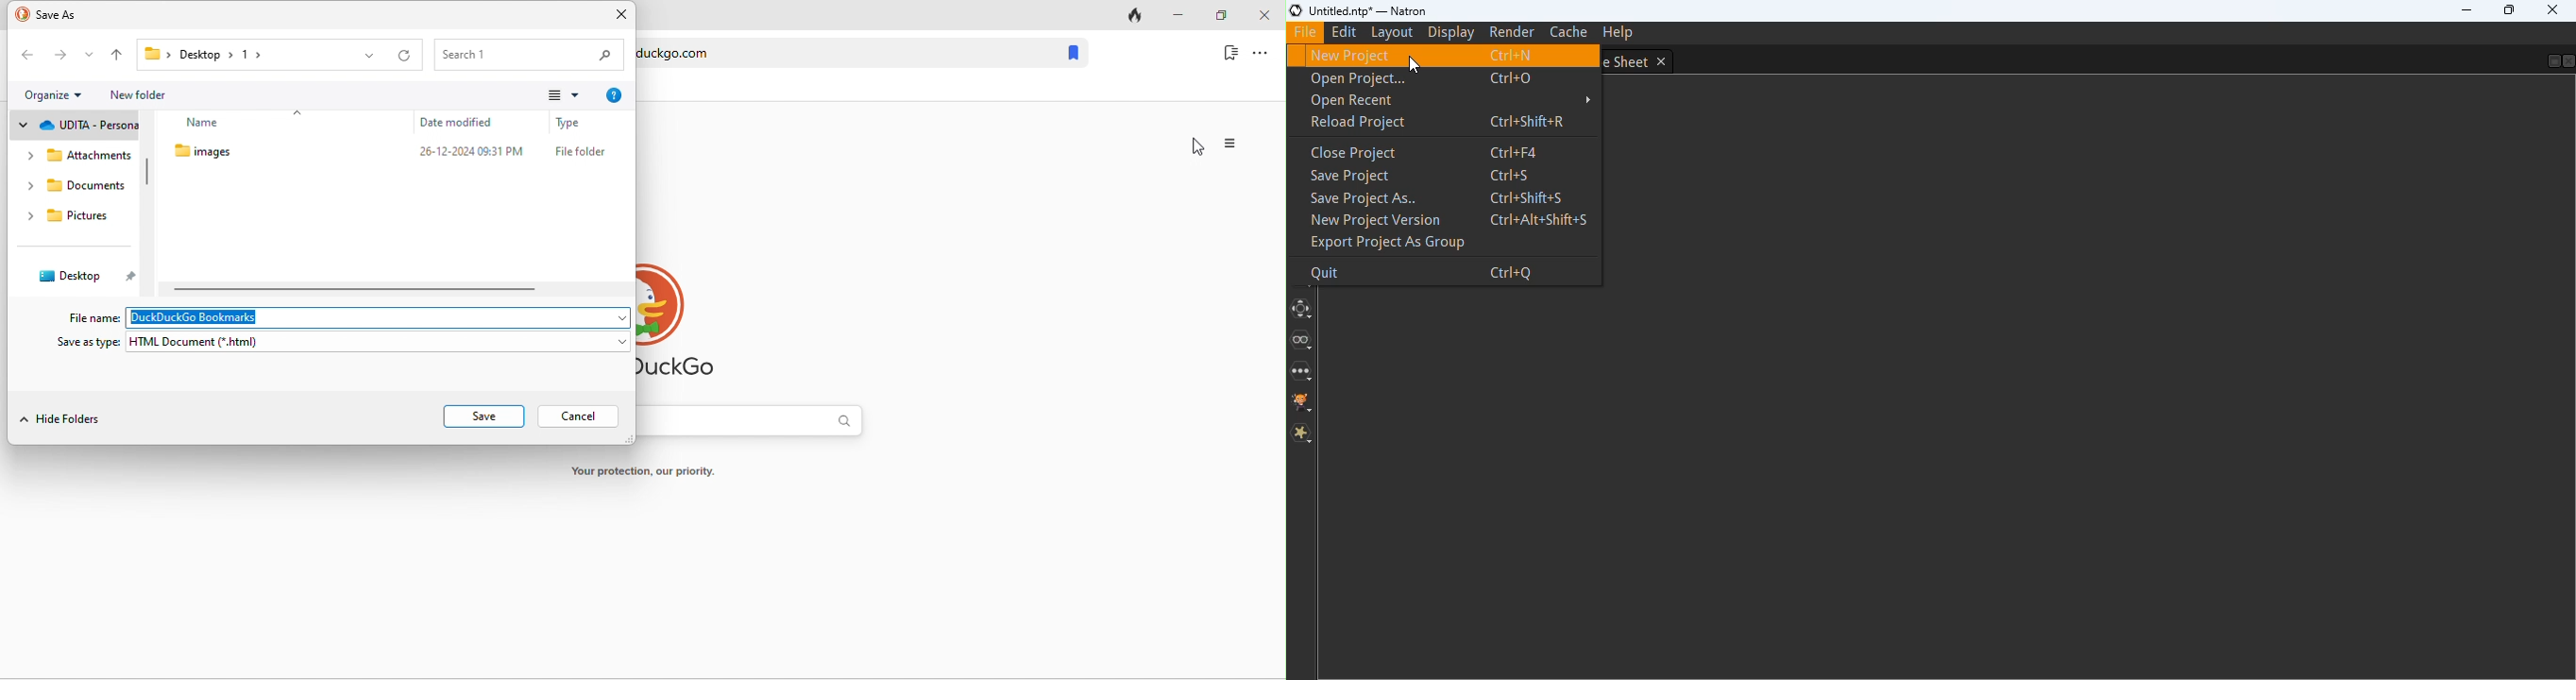 This screenshot has width=2576, height=700. I want to click on organize, so click(58, 95).